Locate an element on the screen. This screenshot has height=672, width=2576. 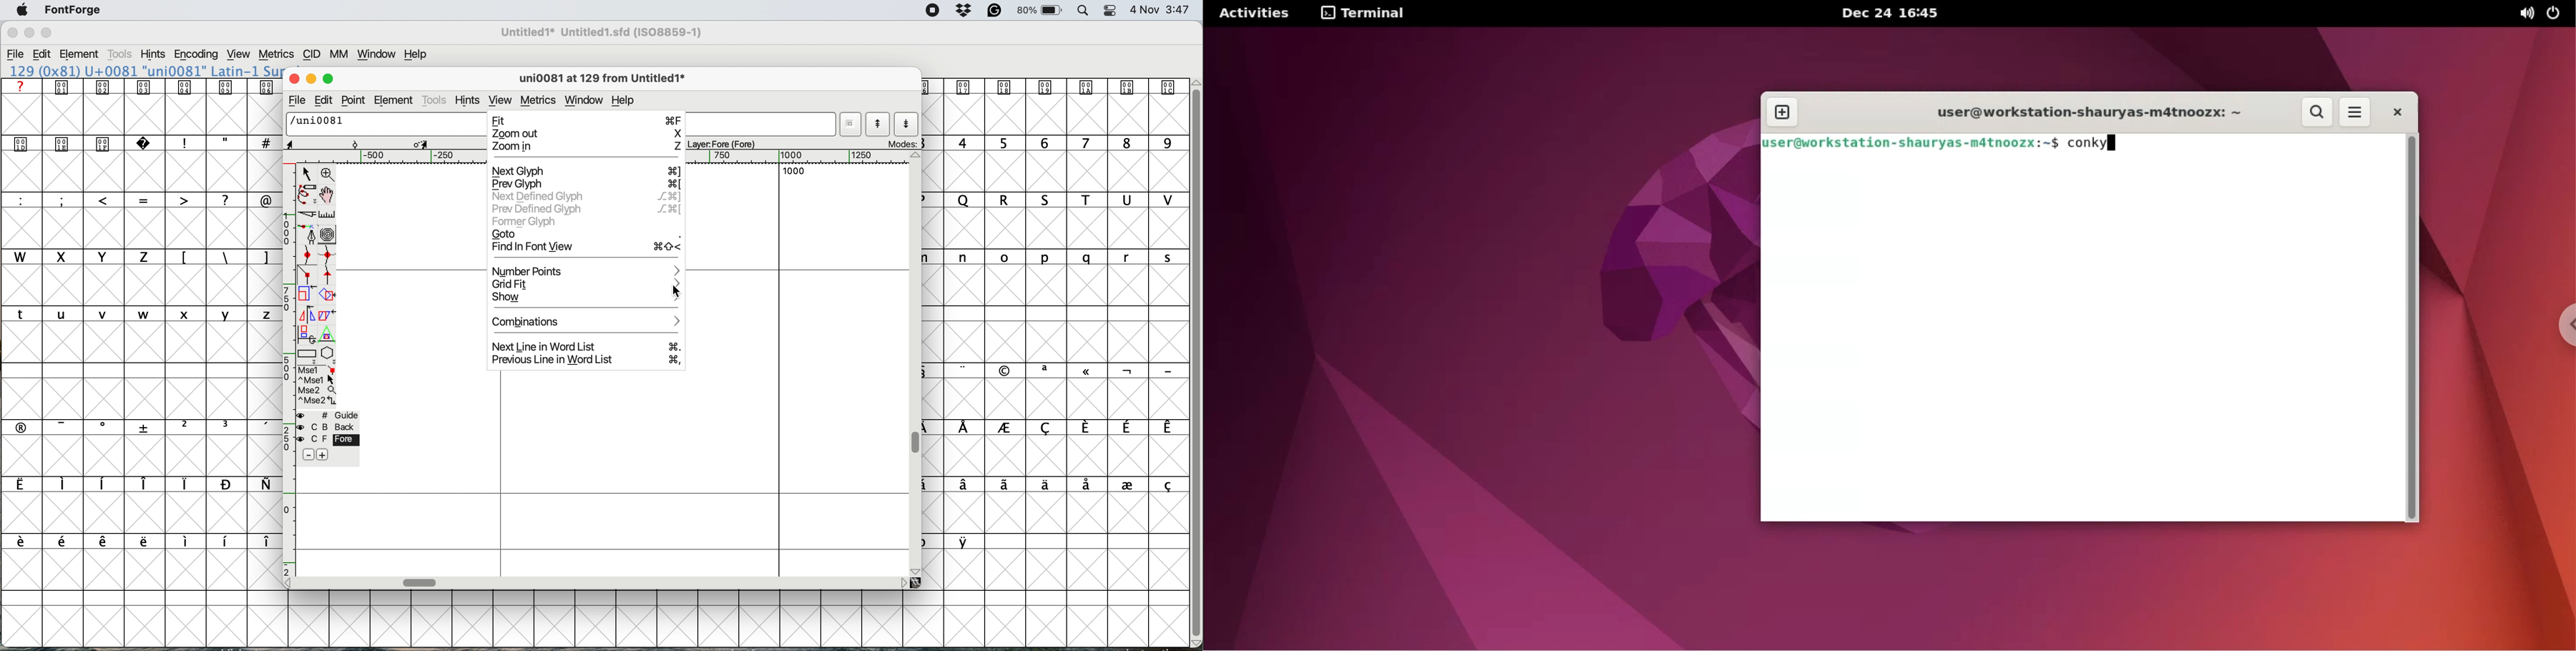
flip the selection is located at coordinates (307, 314).